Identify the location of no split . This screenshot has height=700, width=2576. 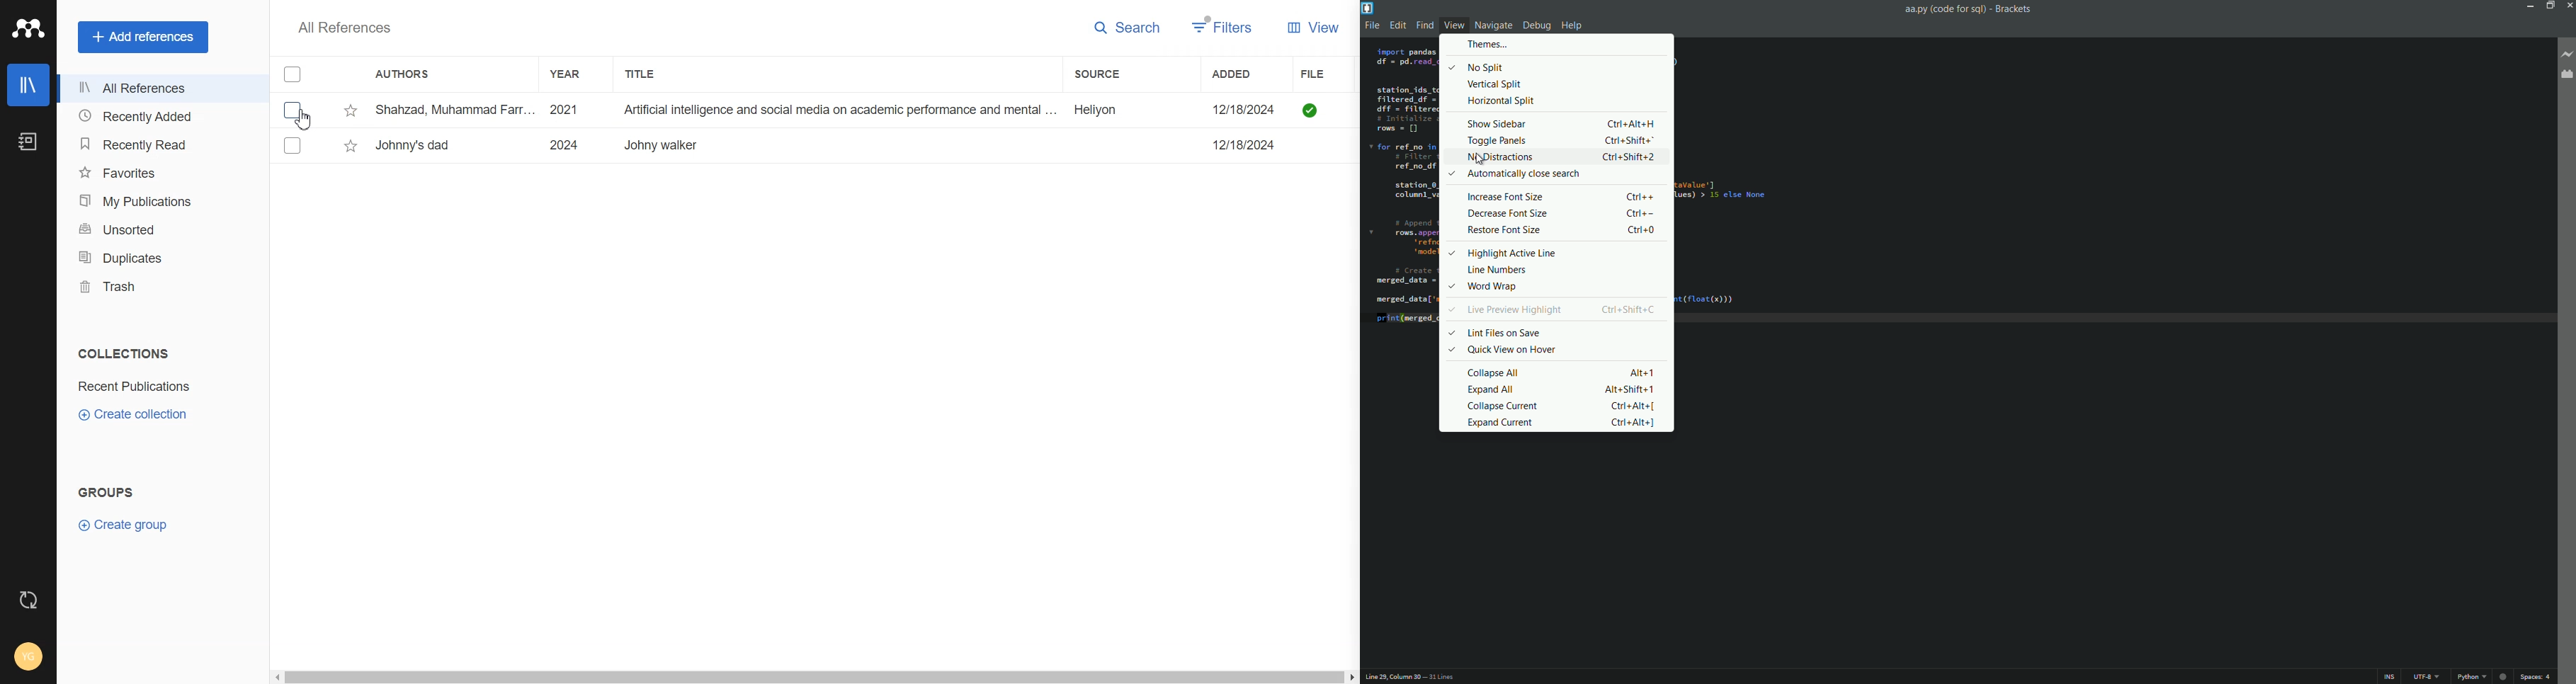
(1561, 66).